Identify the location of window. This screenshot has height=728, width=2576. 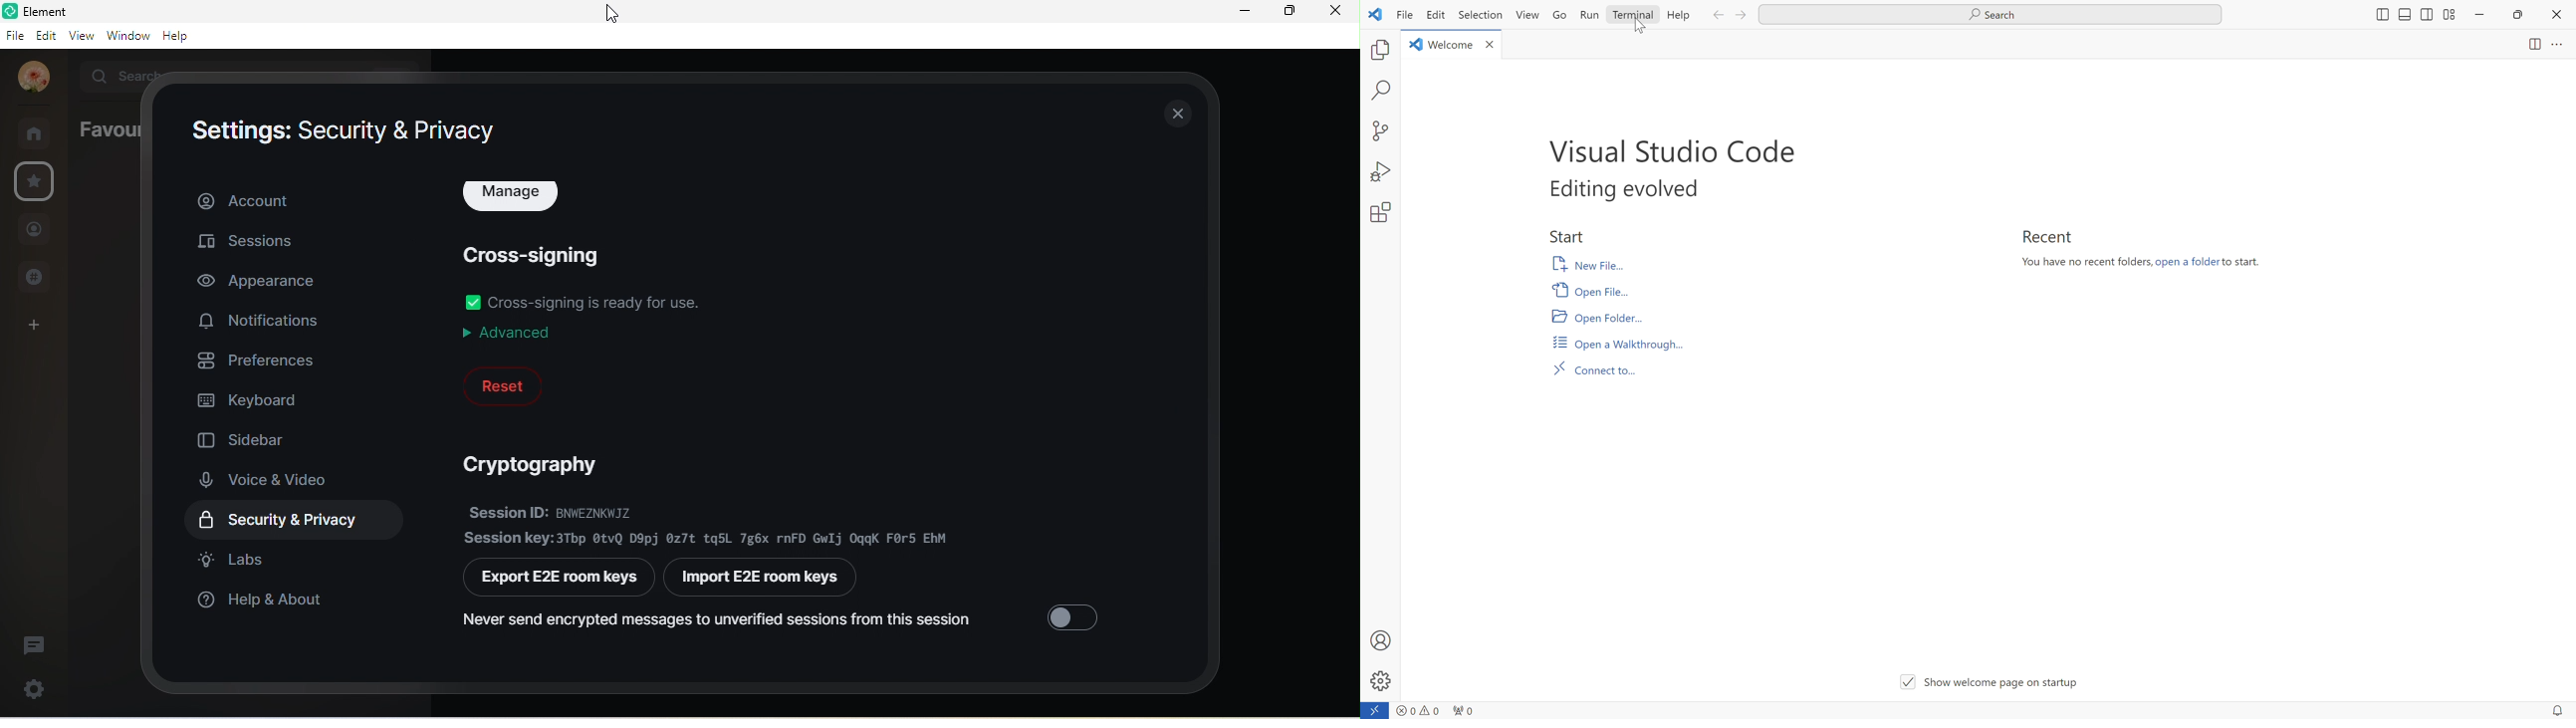
(129, 37).